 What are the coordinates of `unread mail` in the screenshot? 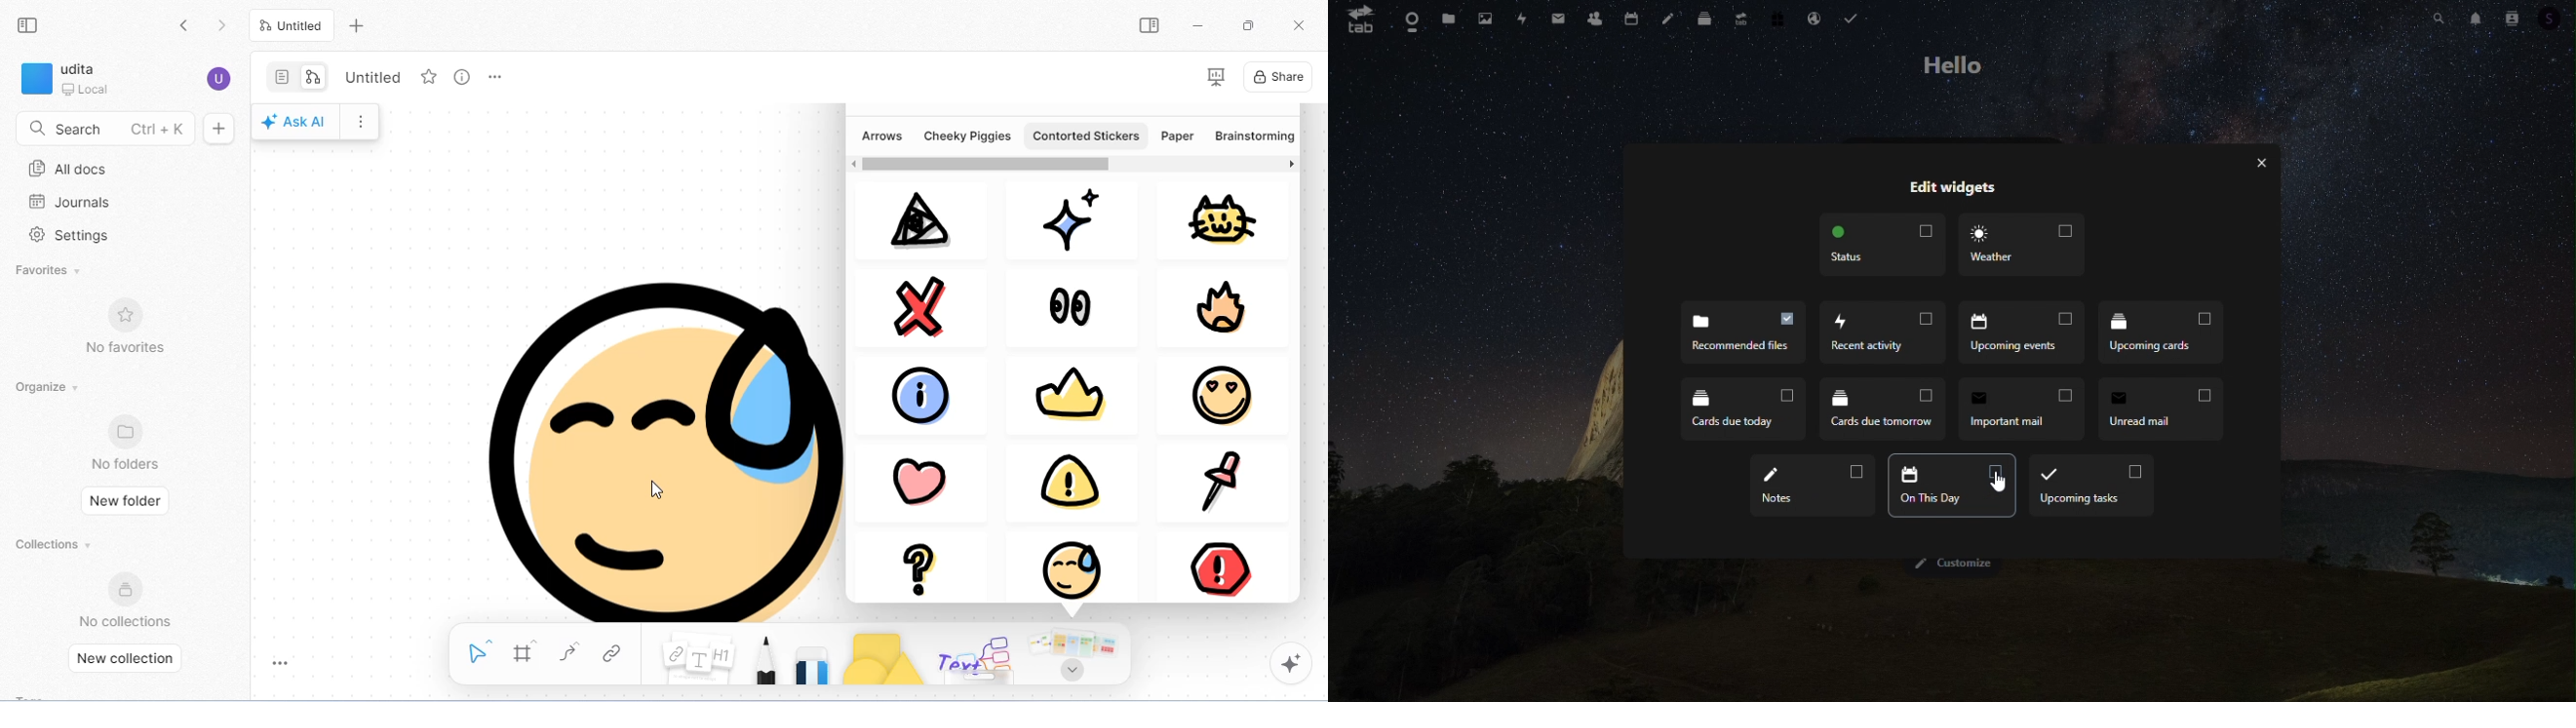 It's located at (2025, 410).